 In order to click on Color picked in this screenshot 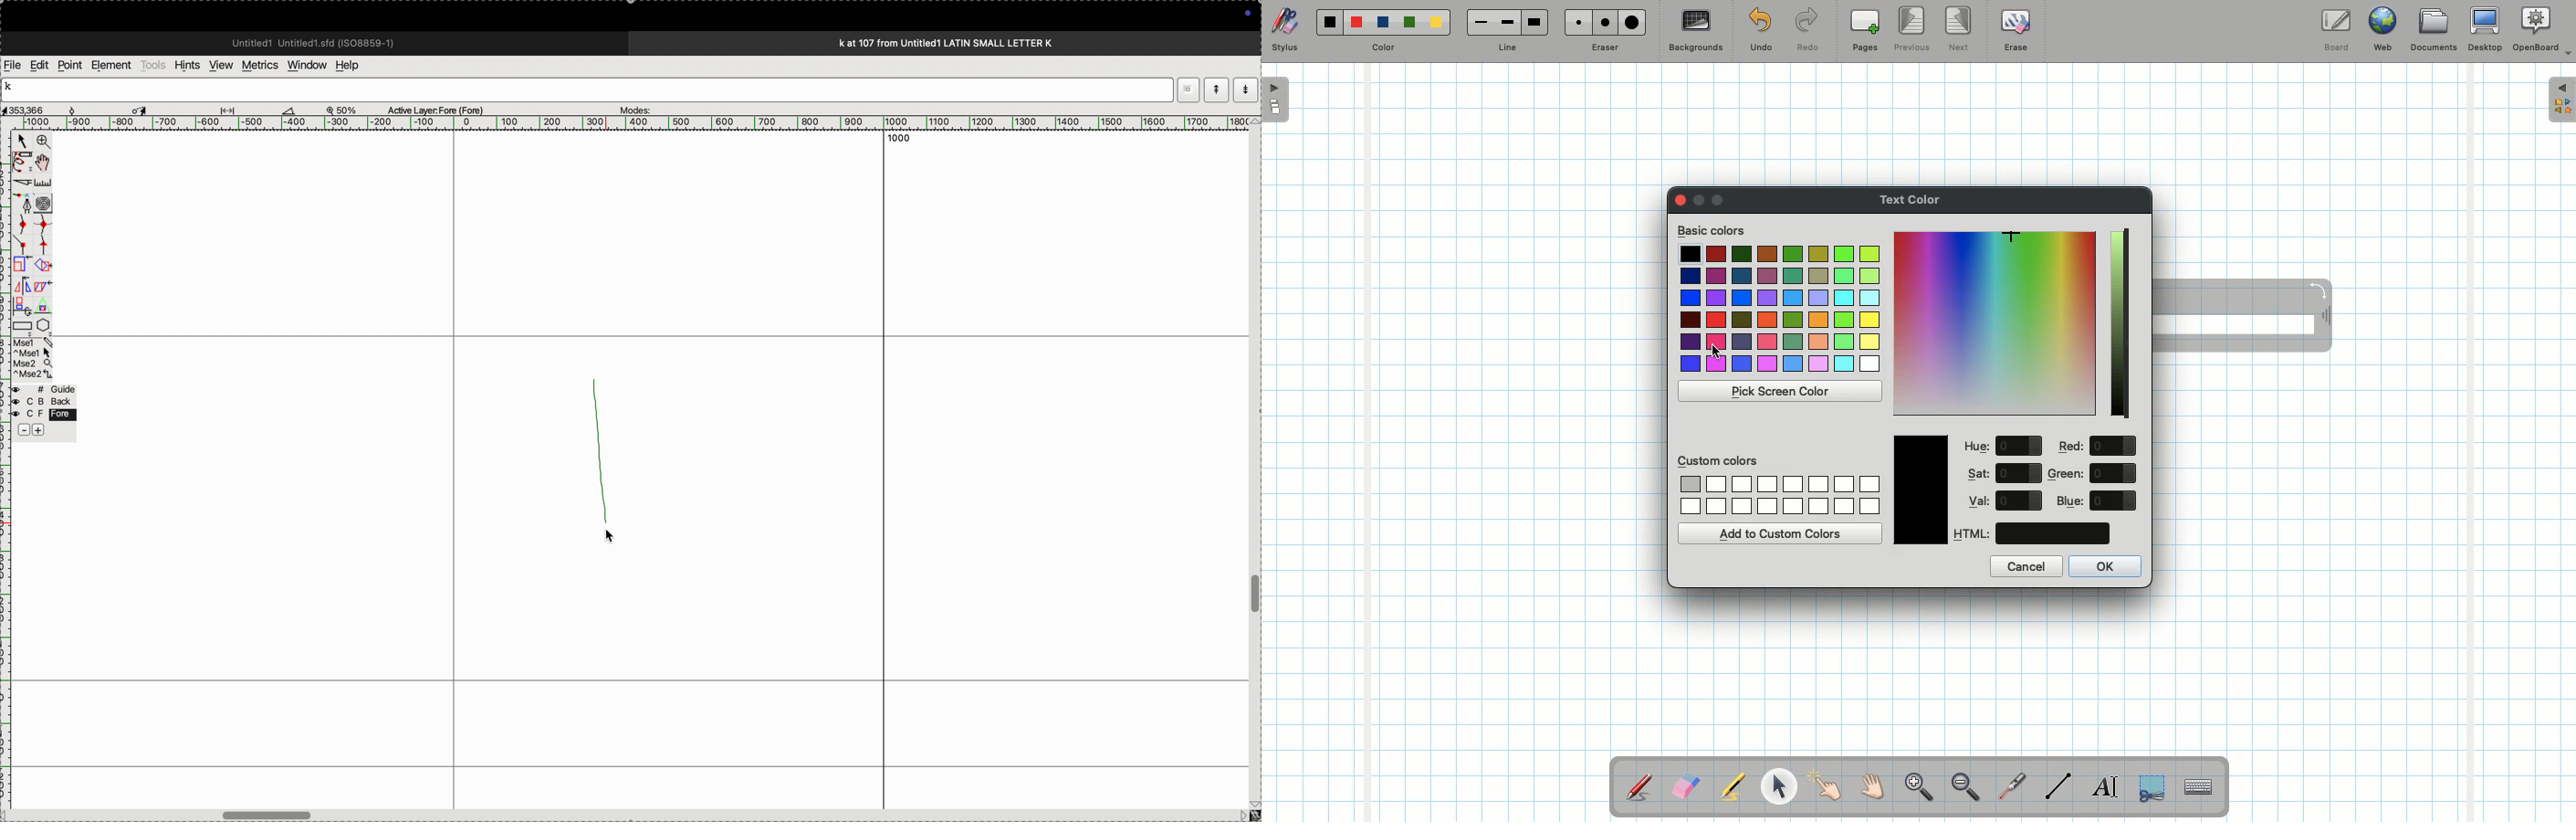, I will do `click(1920, 490)`.